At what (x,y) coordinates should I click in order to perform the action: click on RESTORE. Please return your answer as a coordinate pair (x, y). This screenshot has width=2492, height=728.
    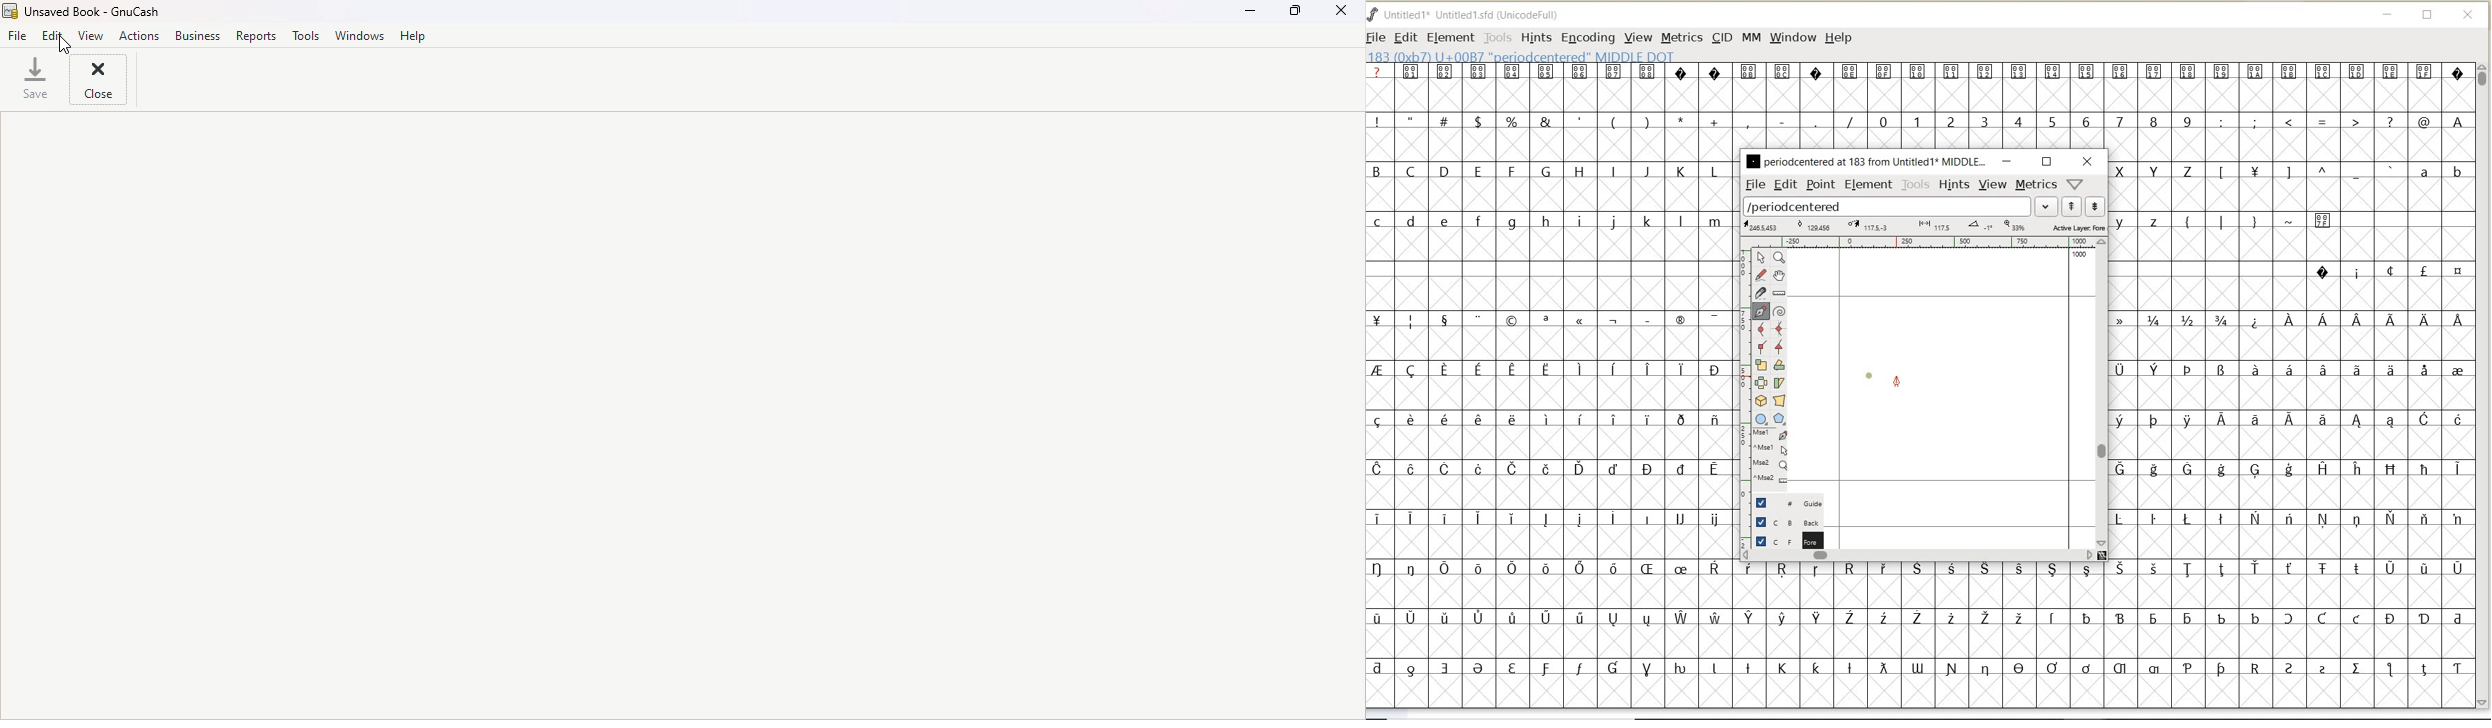
    Looking at the image, I should click on (2428, 17).